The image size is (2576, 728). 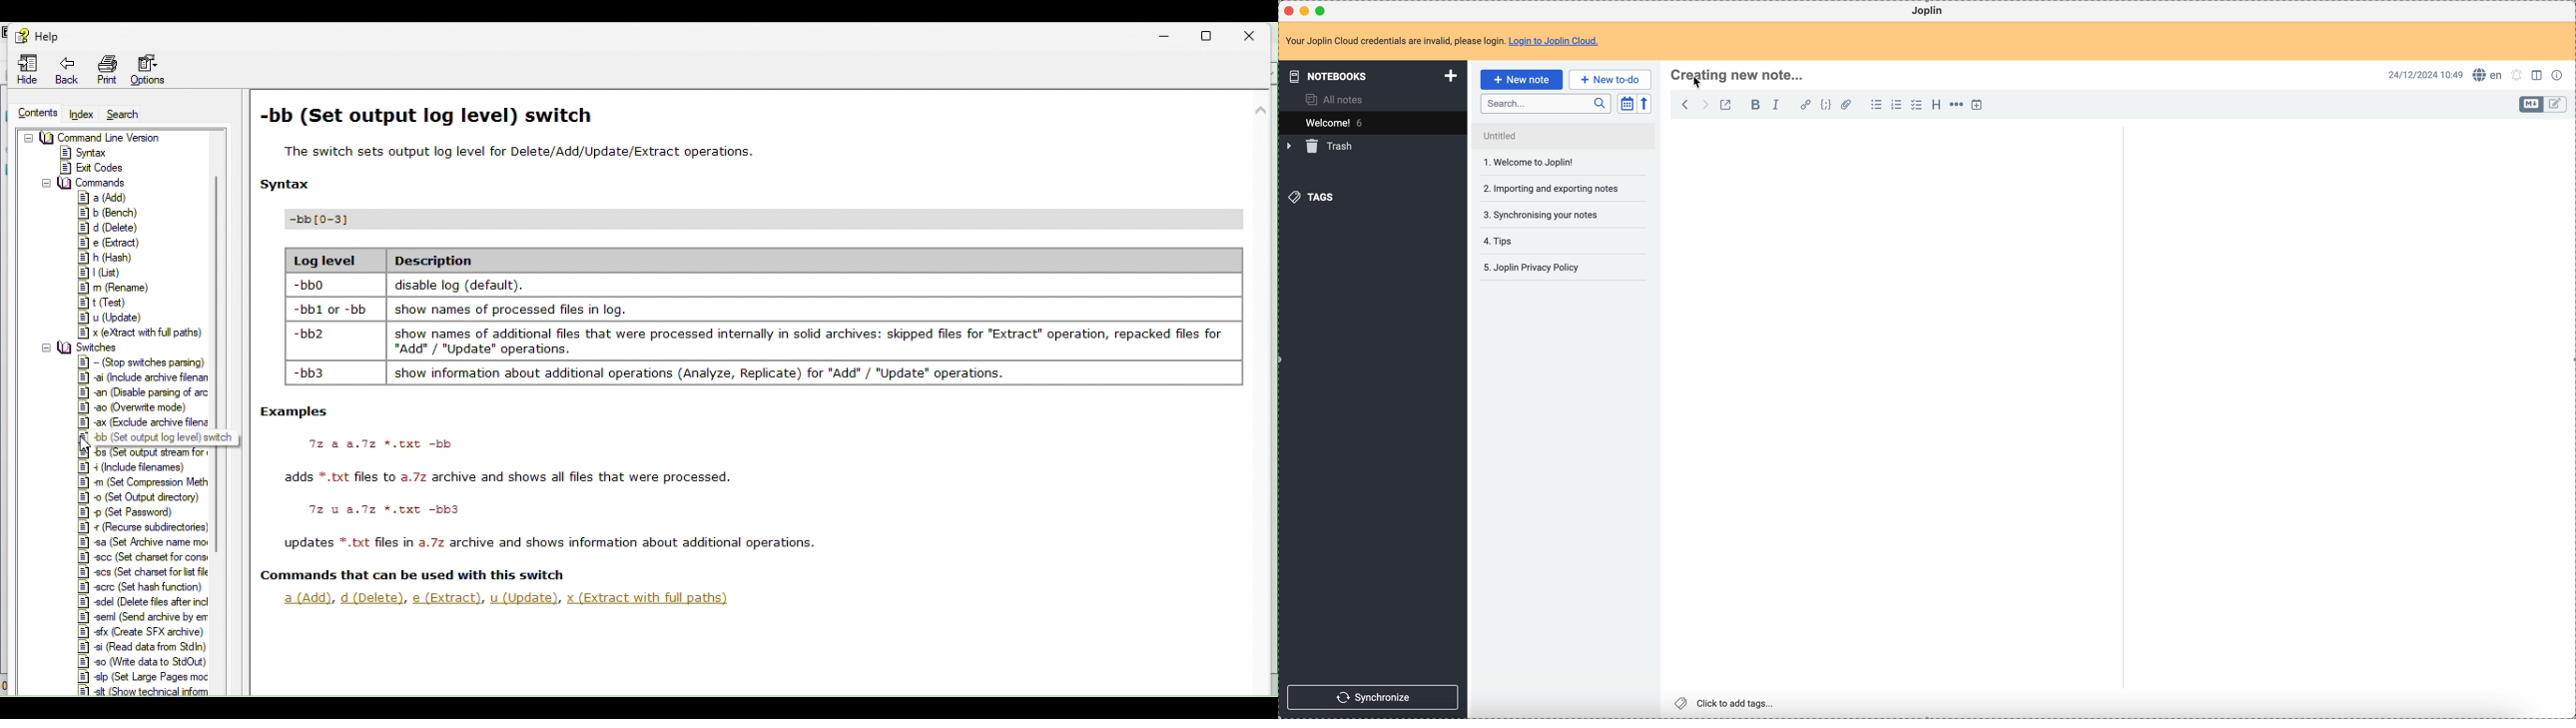 What do you see at coordinates (1442, 41) in the screenshot?
I see `note` at bounding box center [1442, 41].